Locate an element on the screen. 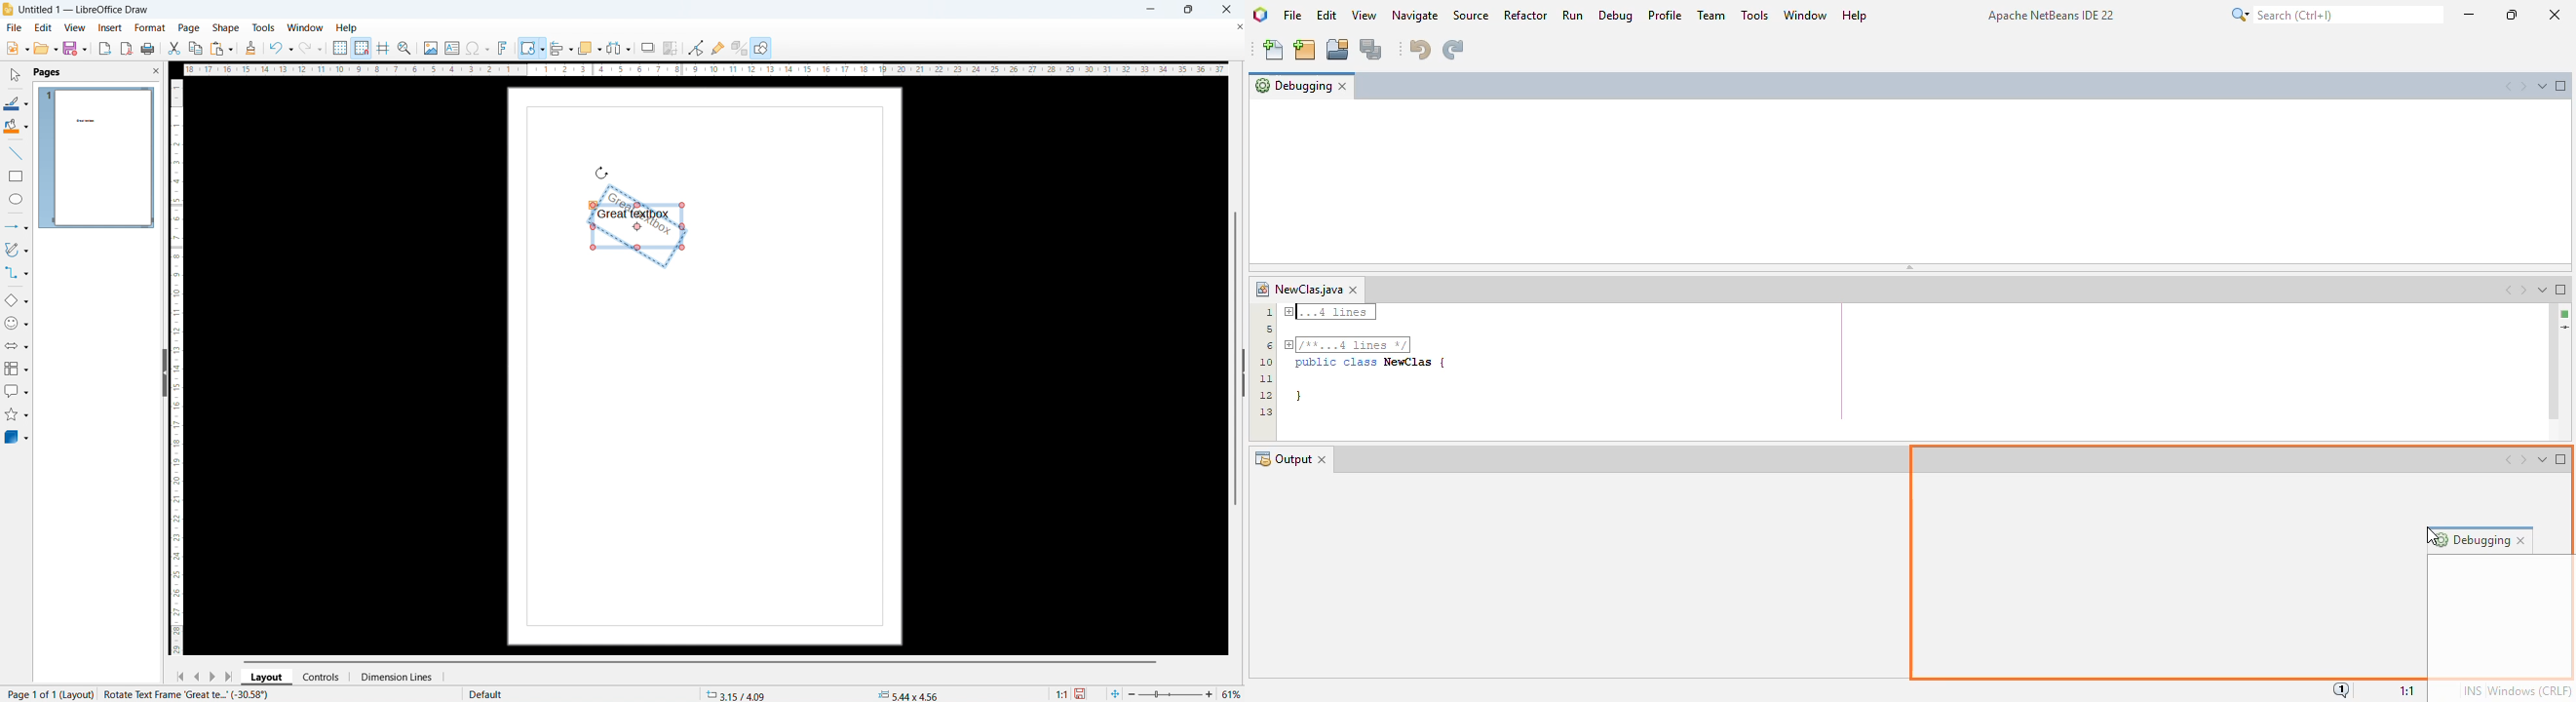 The height and width of the screenshot is (728, 2576). help is located at coordinates (347, 28).